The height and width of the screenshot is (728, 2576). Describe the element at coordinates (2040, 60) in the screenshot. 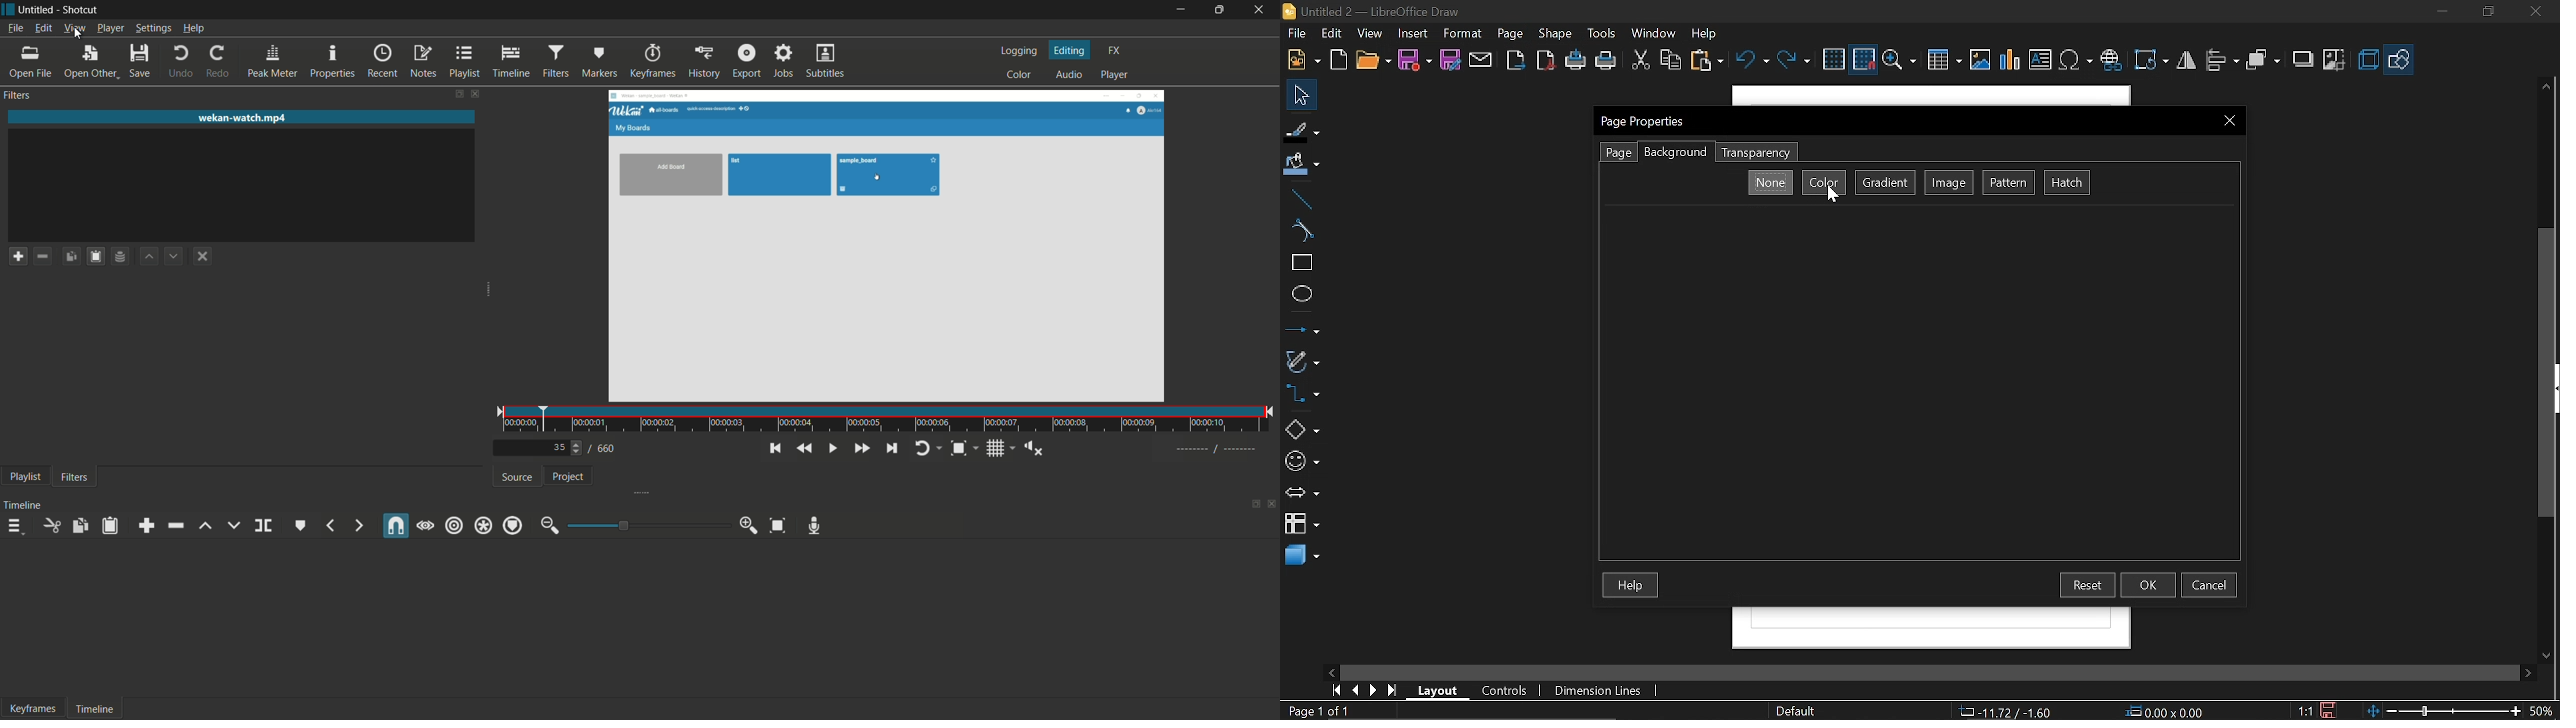

I see `Insert text` at that location.